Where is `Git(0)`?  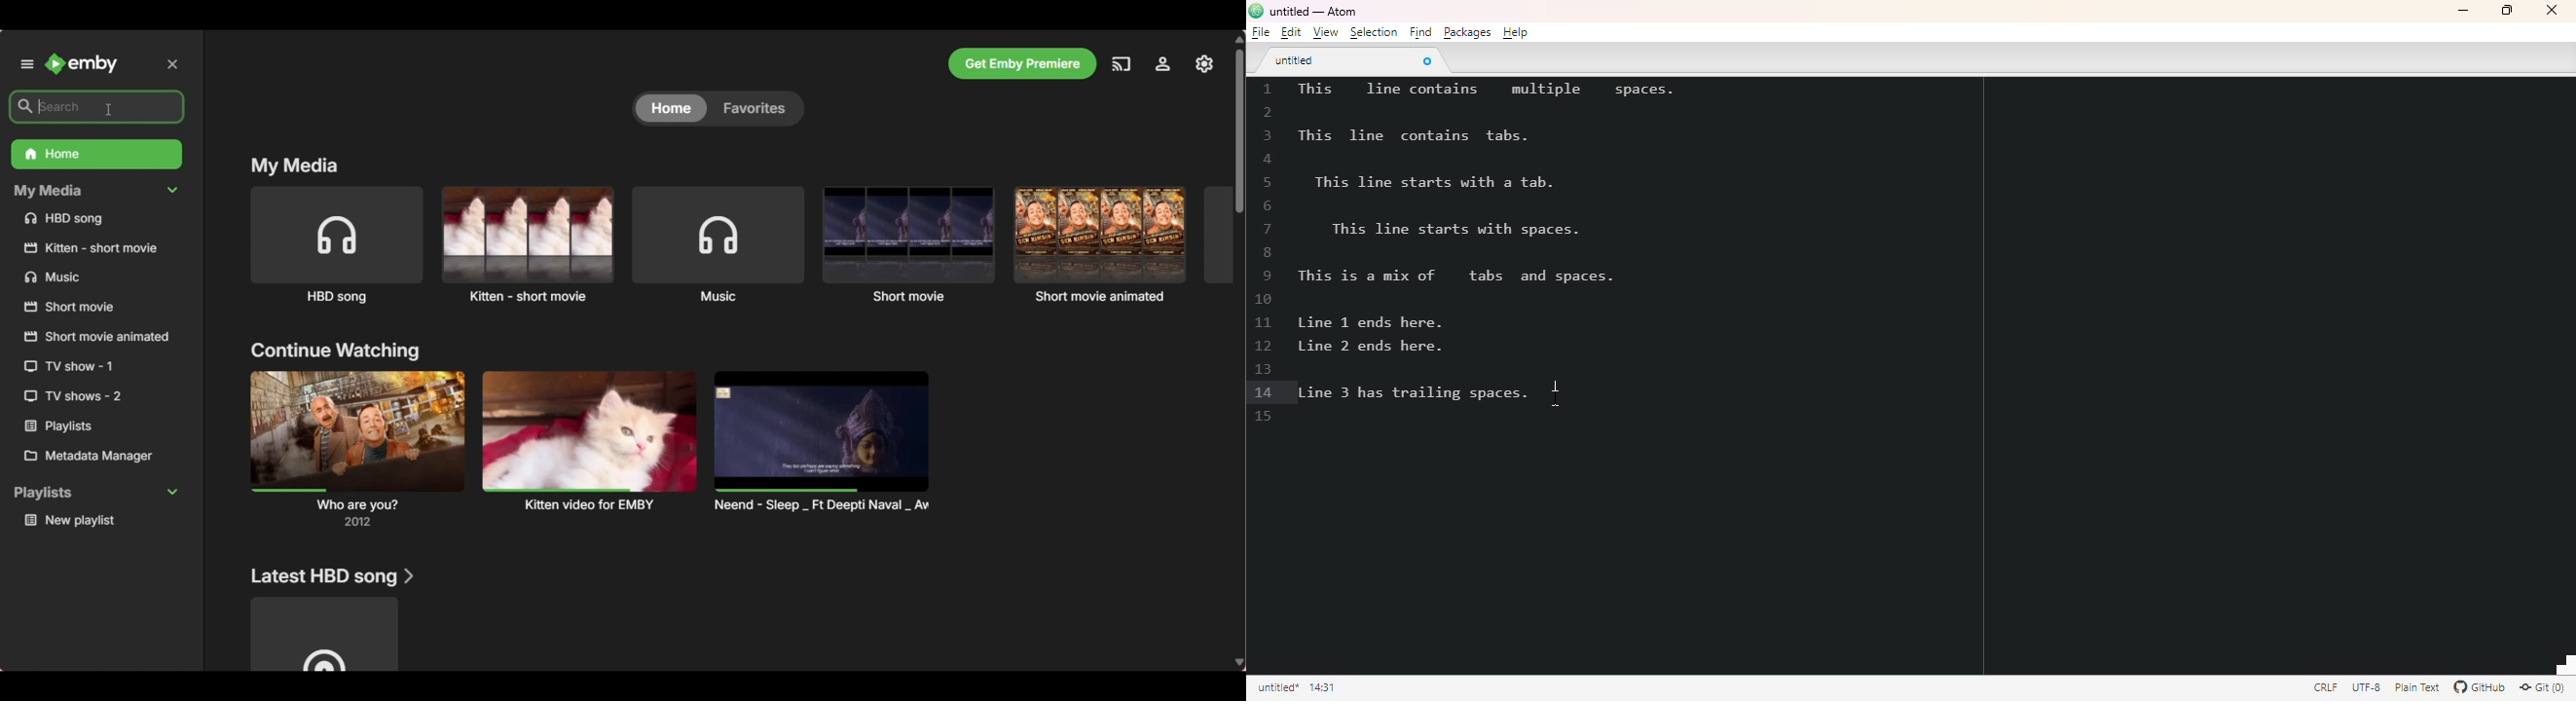 Git(0) is located at coordinates (2541, 686).